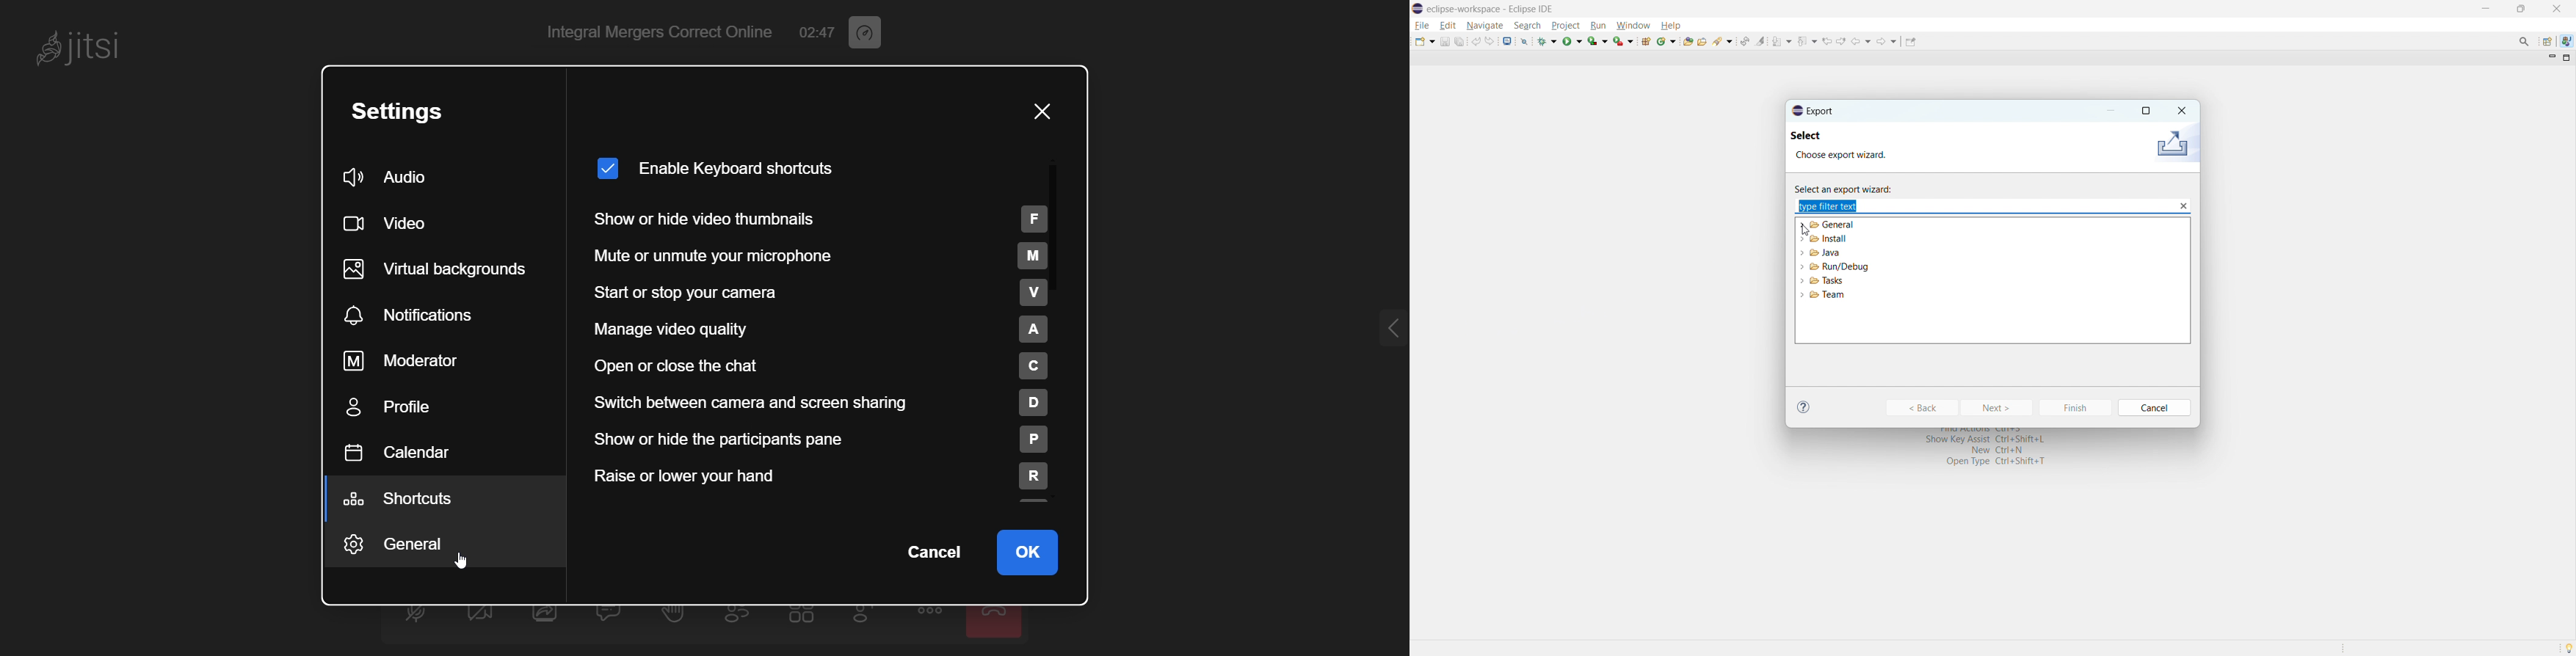  I want to click on debug, so click(1547, 41).